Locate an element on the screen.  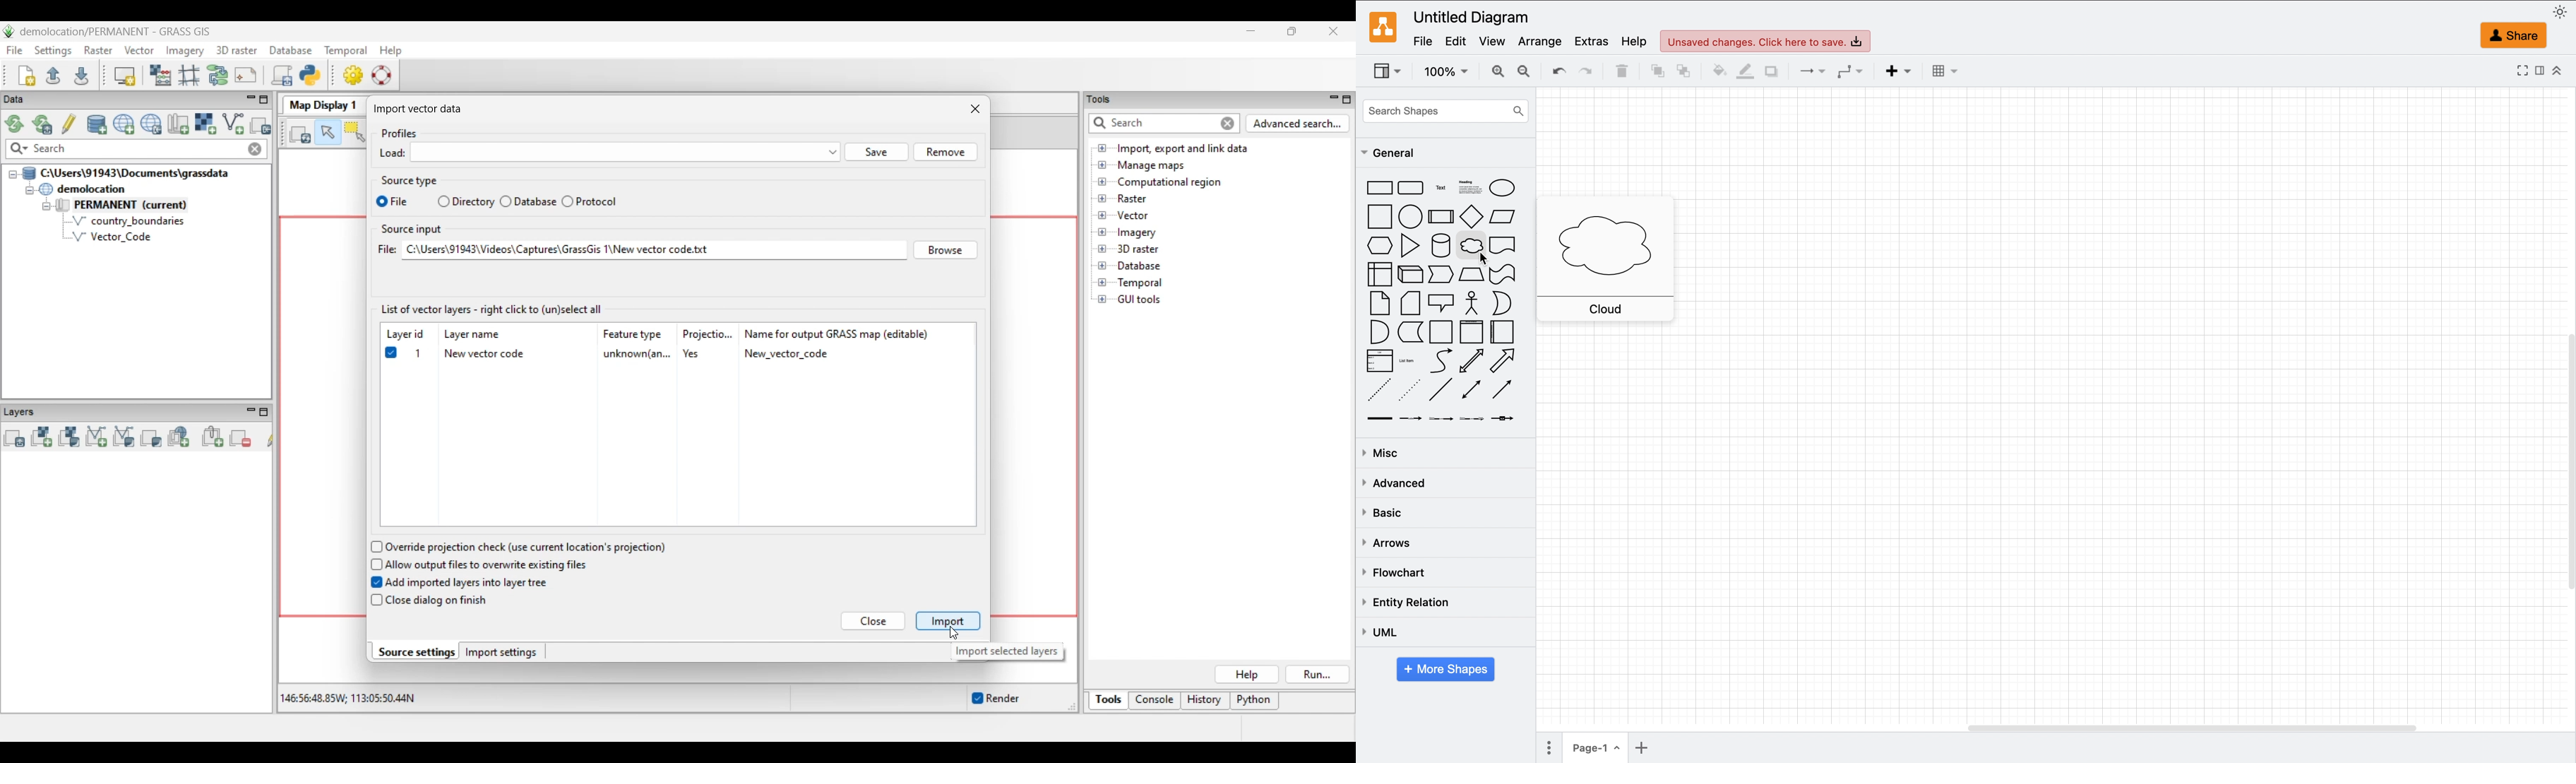
list is located at coordinates (1381, 361).